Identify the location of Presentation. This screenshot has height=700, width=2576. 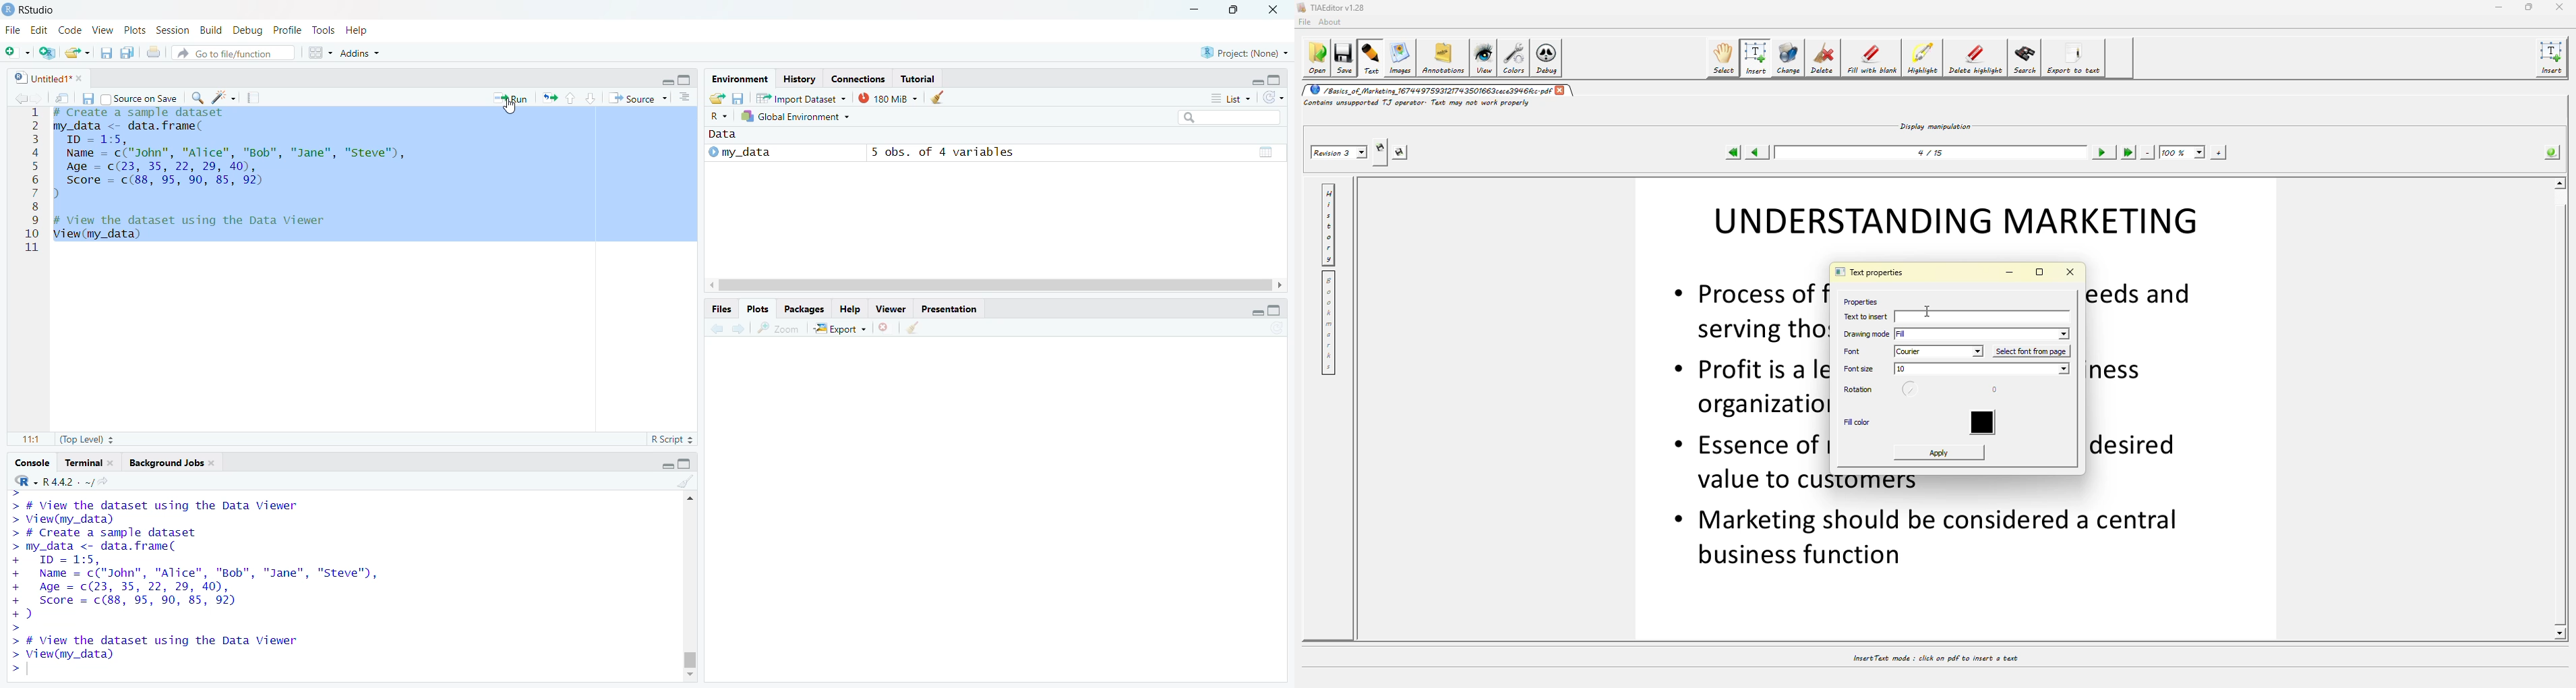
(948, 308).